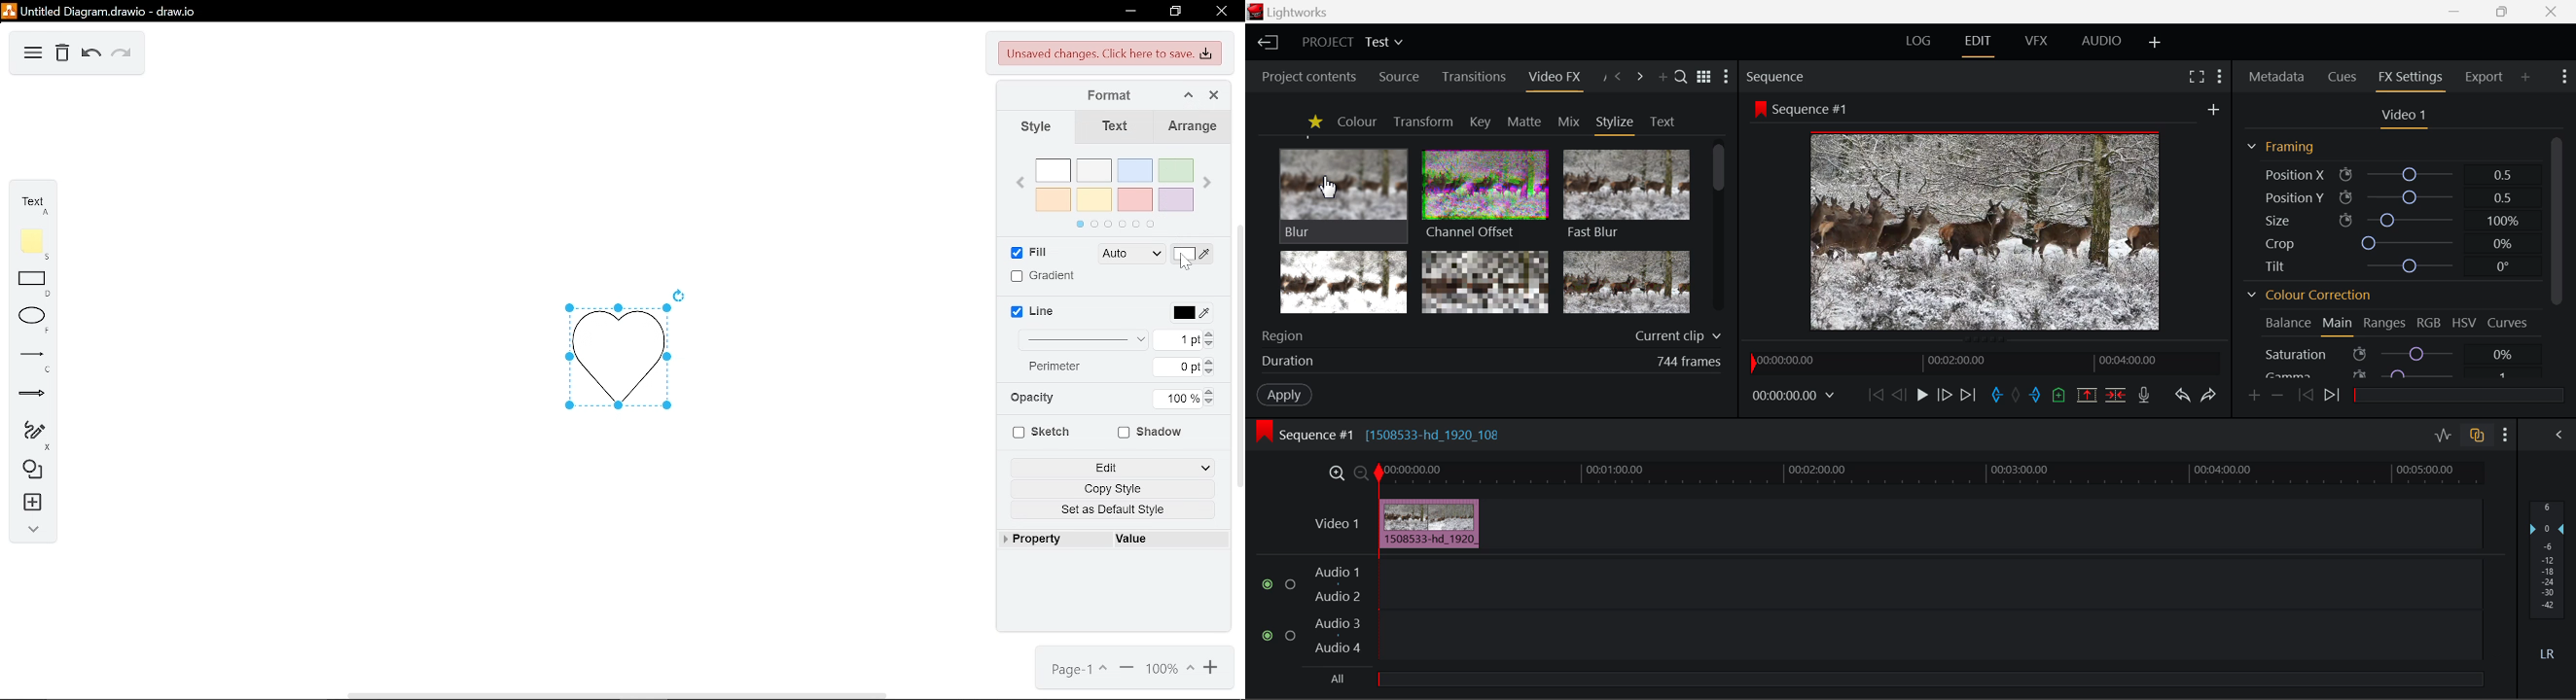 This screenshot has width=2576, height=700. I want to click on Posterize, so click(1628, 283).